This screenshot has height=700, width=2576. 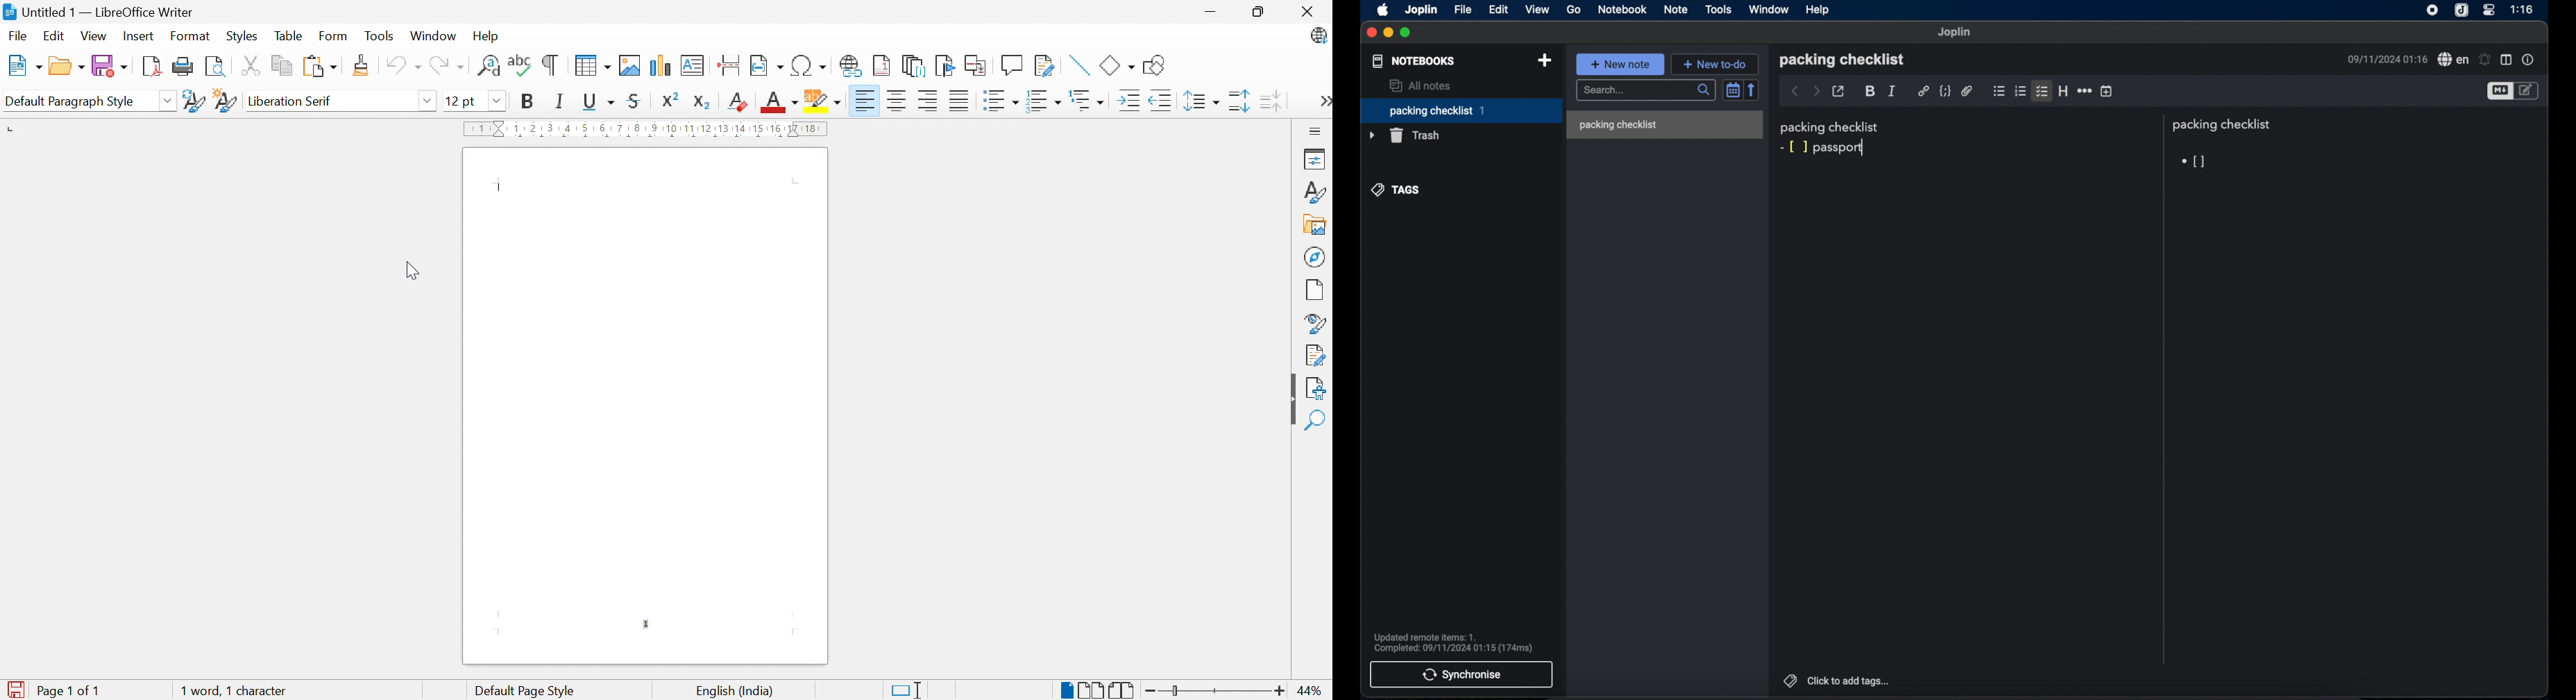 What do you see at coordinates (1793, 146) in the screenshot?
I see `markdown syntax` at bounding box center [1793, 146].